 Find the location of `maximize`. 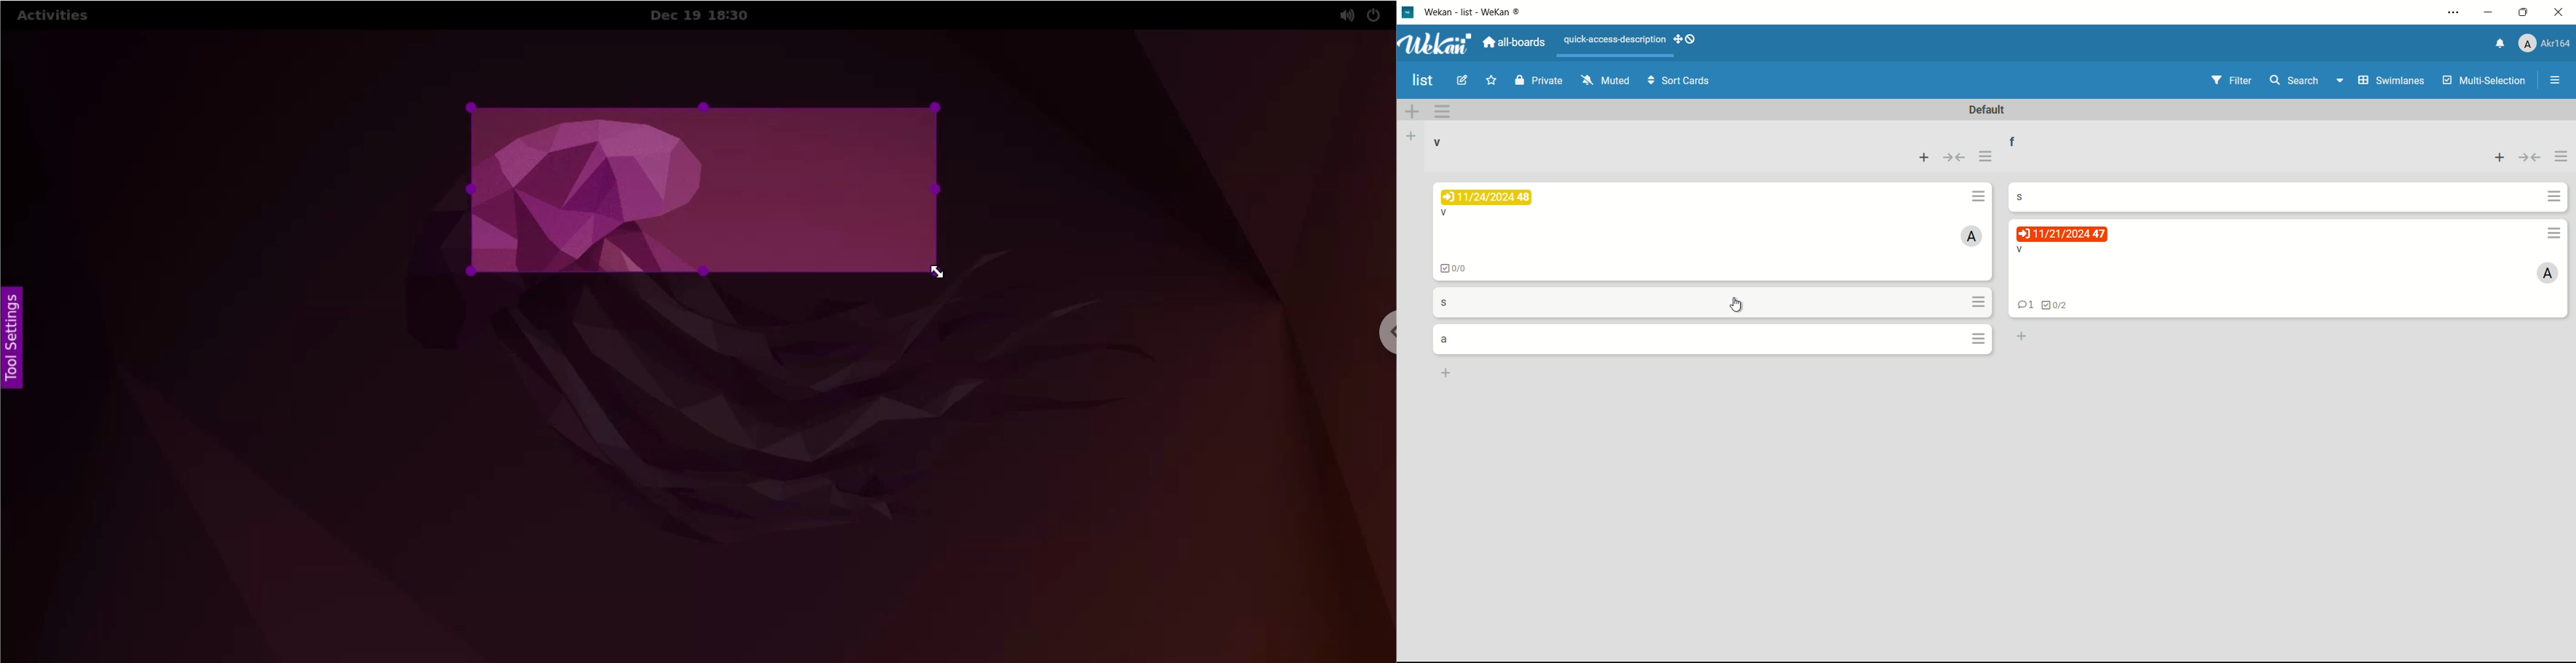

maximize is located at coordinates (2523, 13).